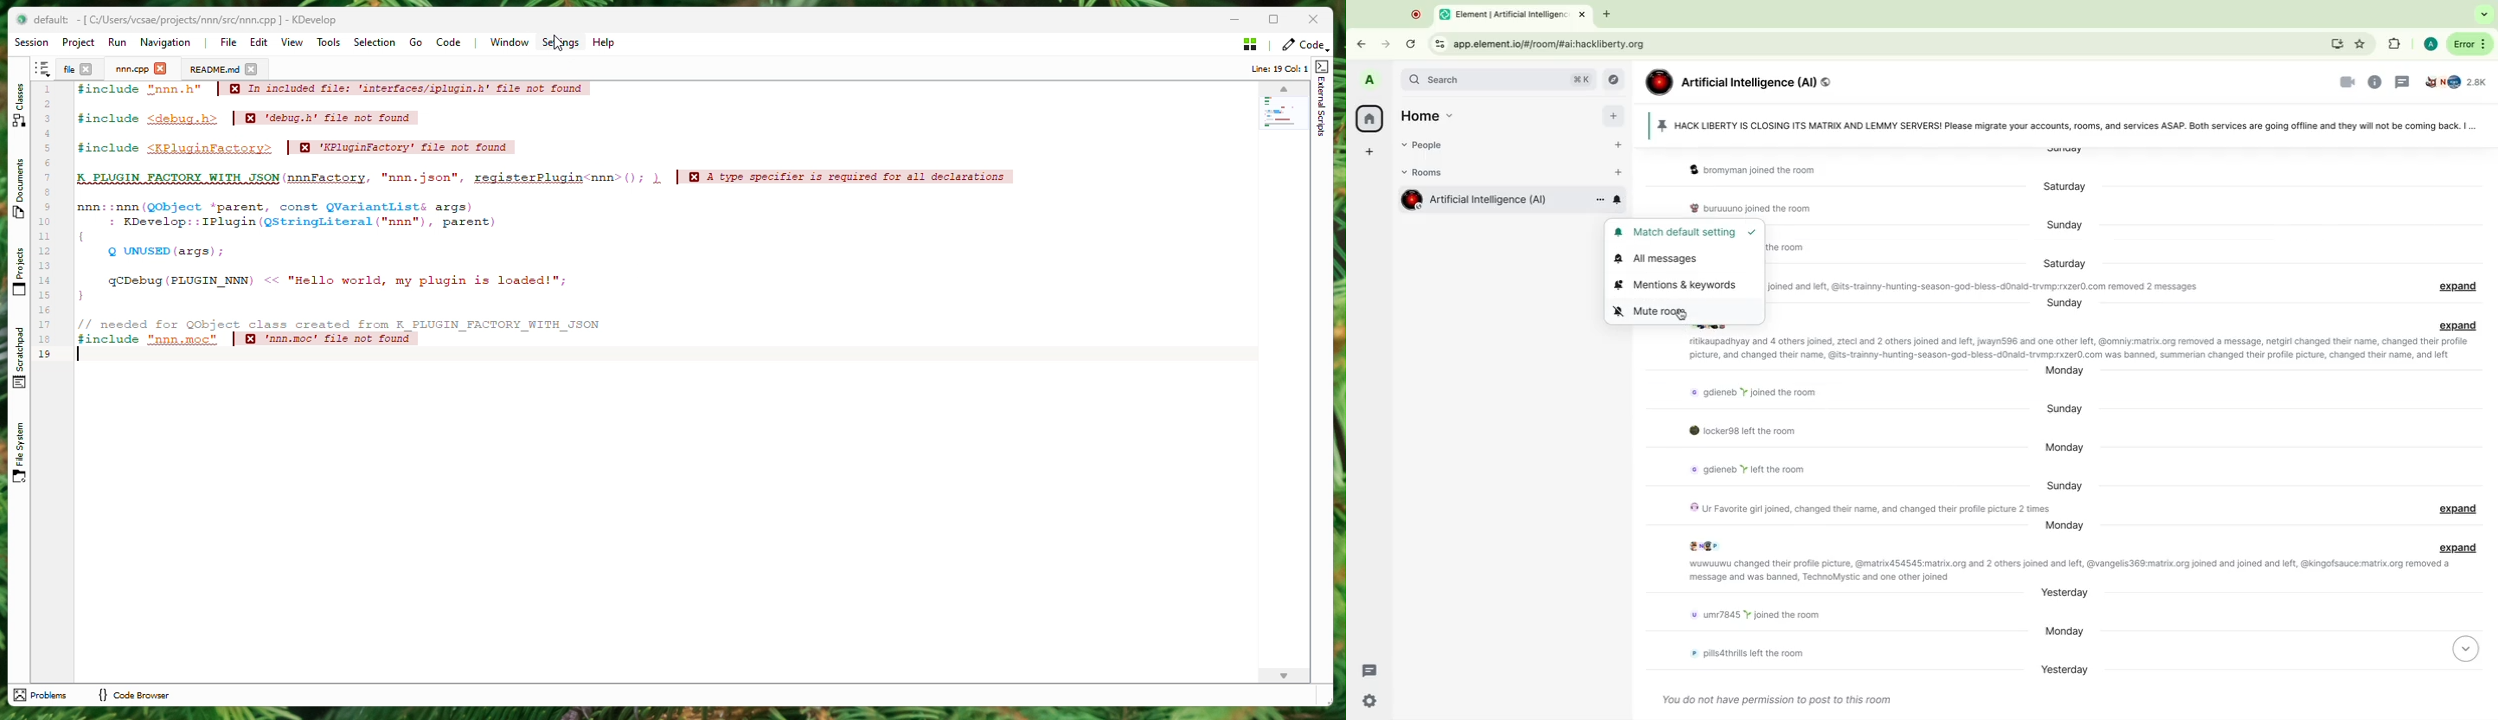 The height and width of the screenshot is (728, 2520). Describe the element at coordinates (1781, 698) in the screenshot. I see `Message` at that location.